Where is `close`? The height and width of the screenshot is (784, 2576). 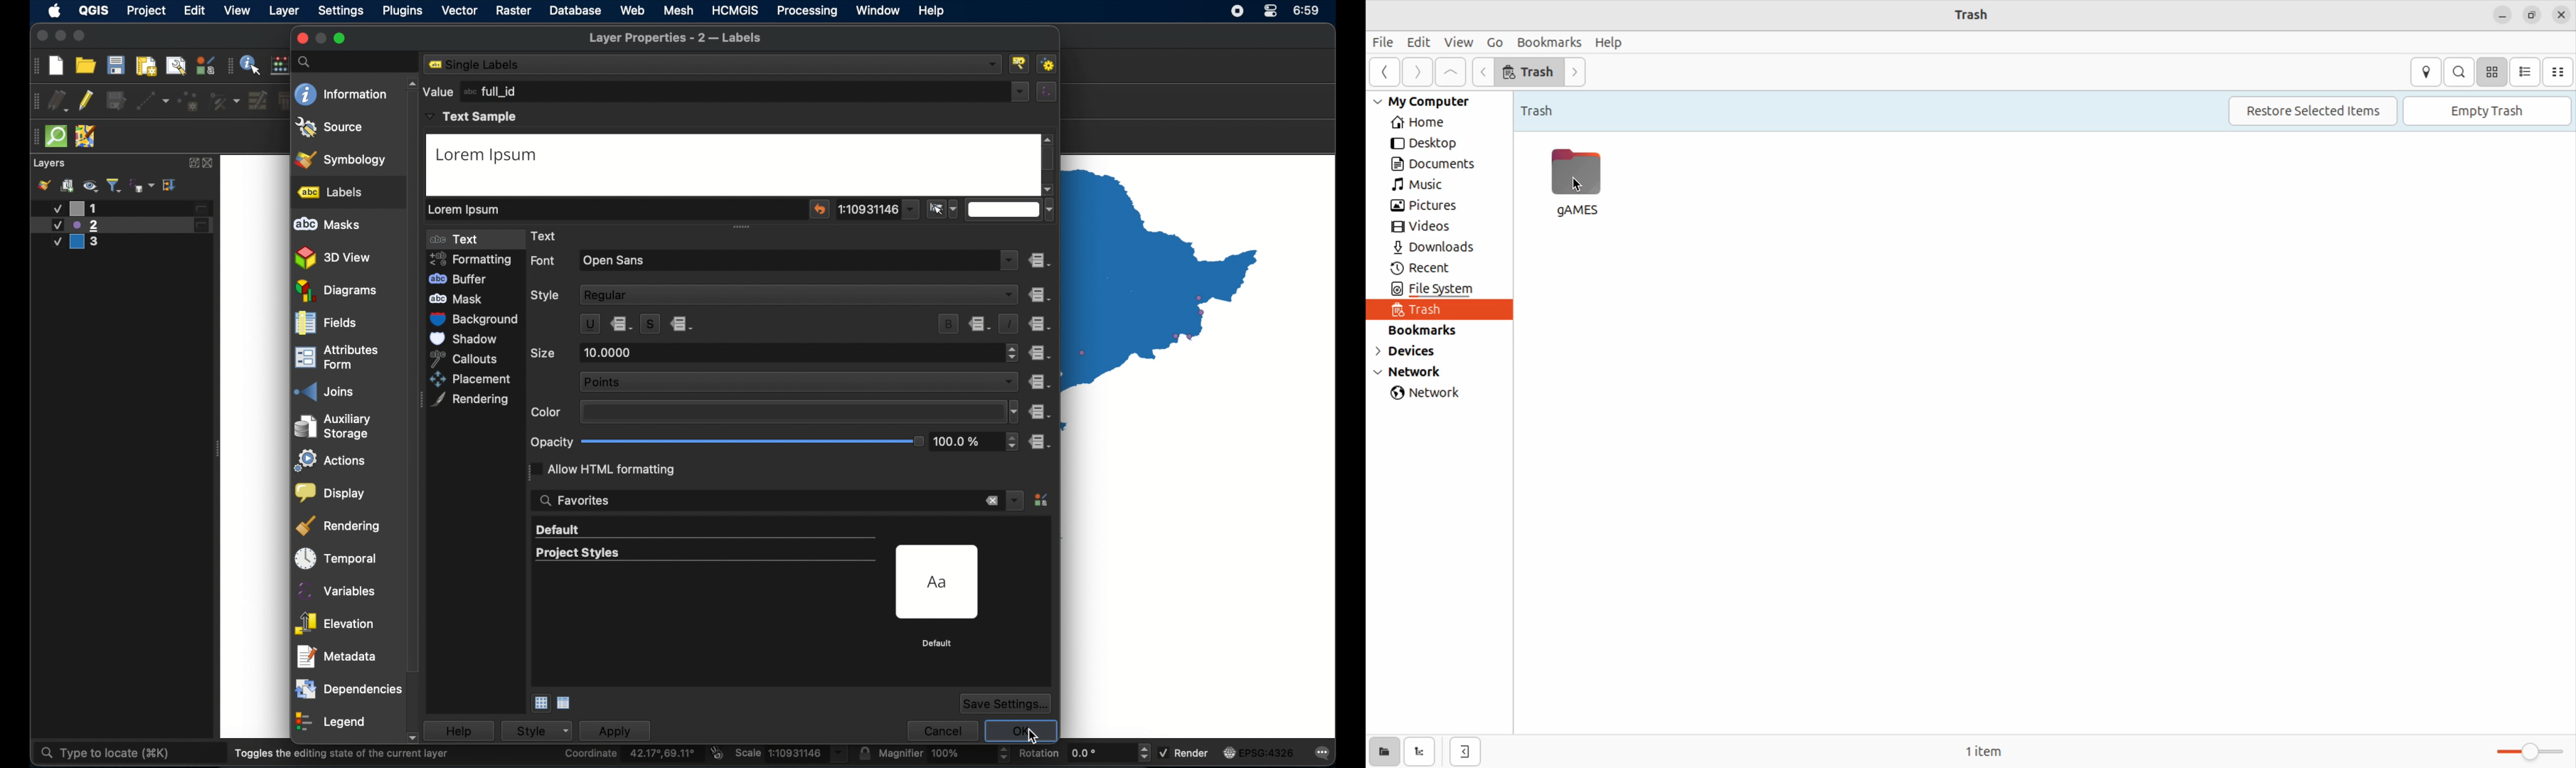
close is located at coordinates (2562, 15).